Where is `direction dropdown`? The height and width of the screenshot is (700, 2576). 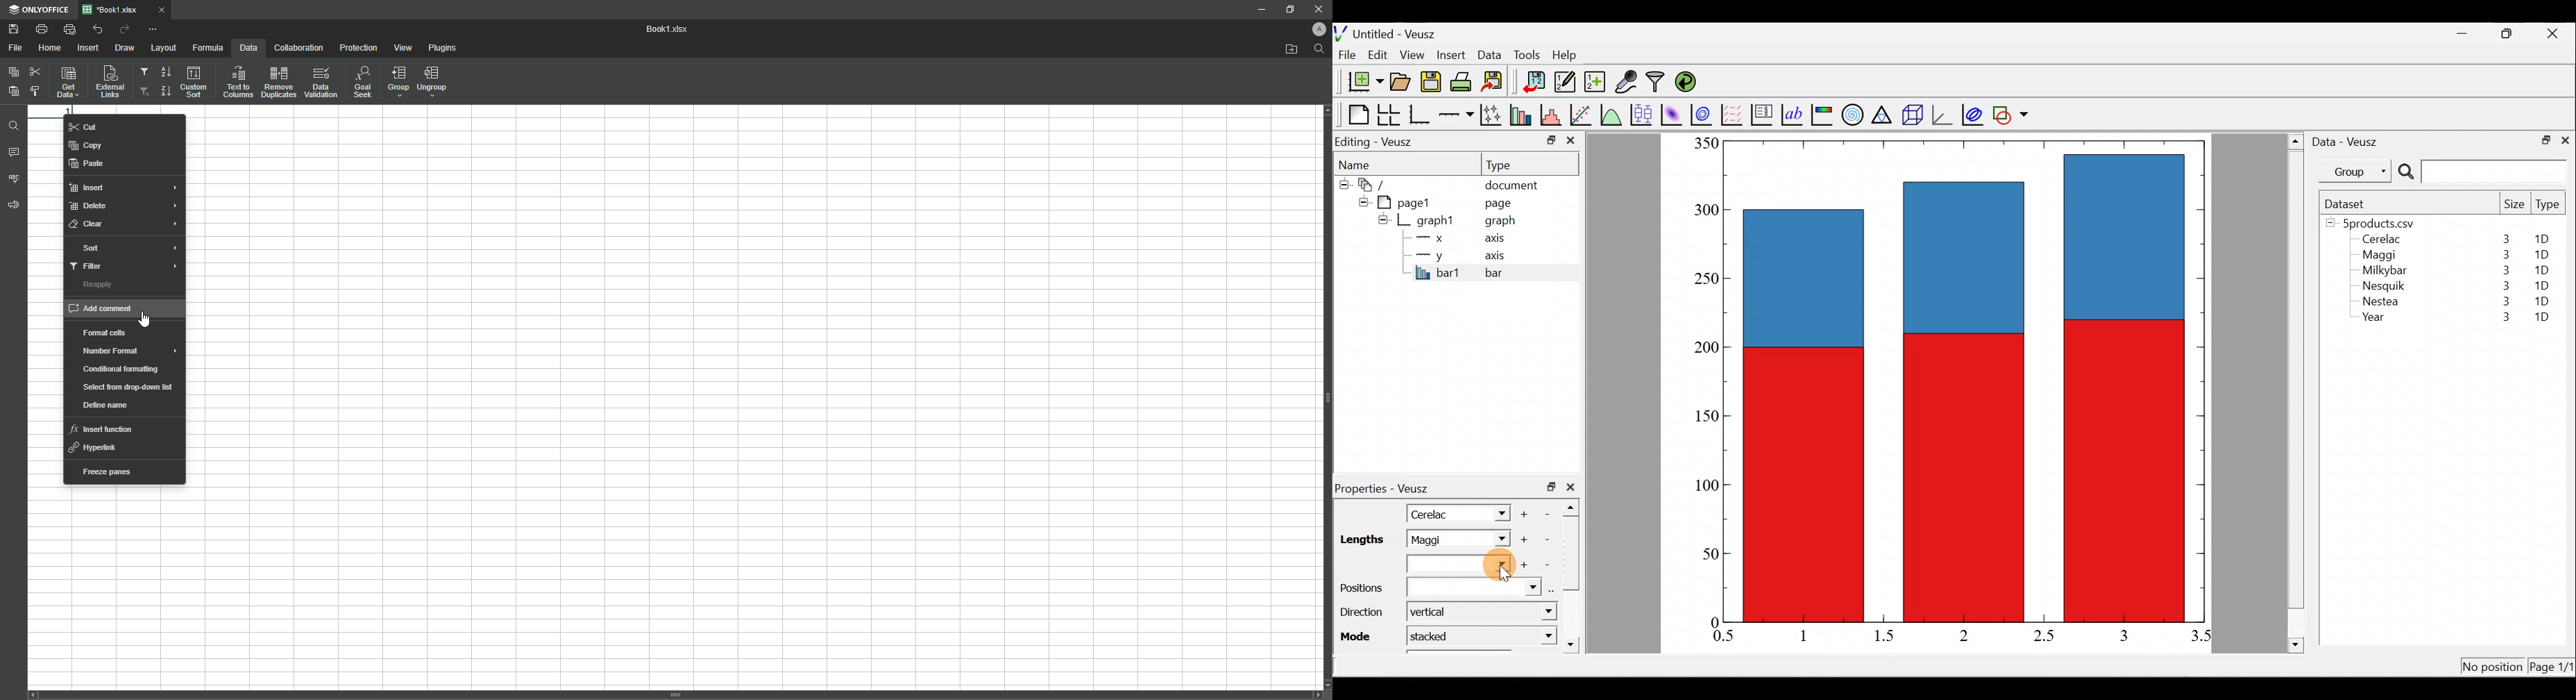
direction dropdown is located at coordinates (1535, 612).